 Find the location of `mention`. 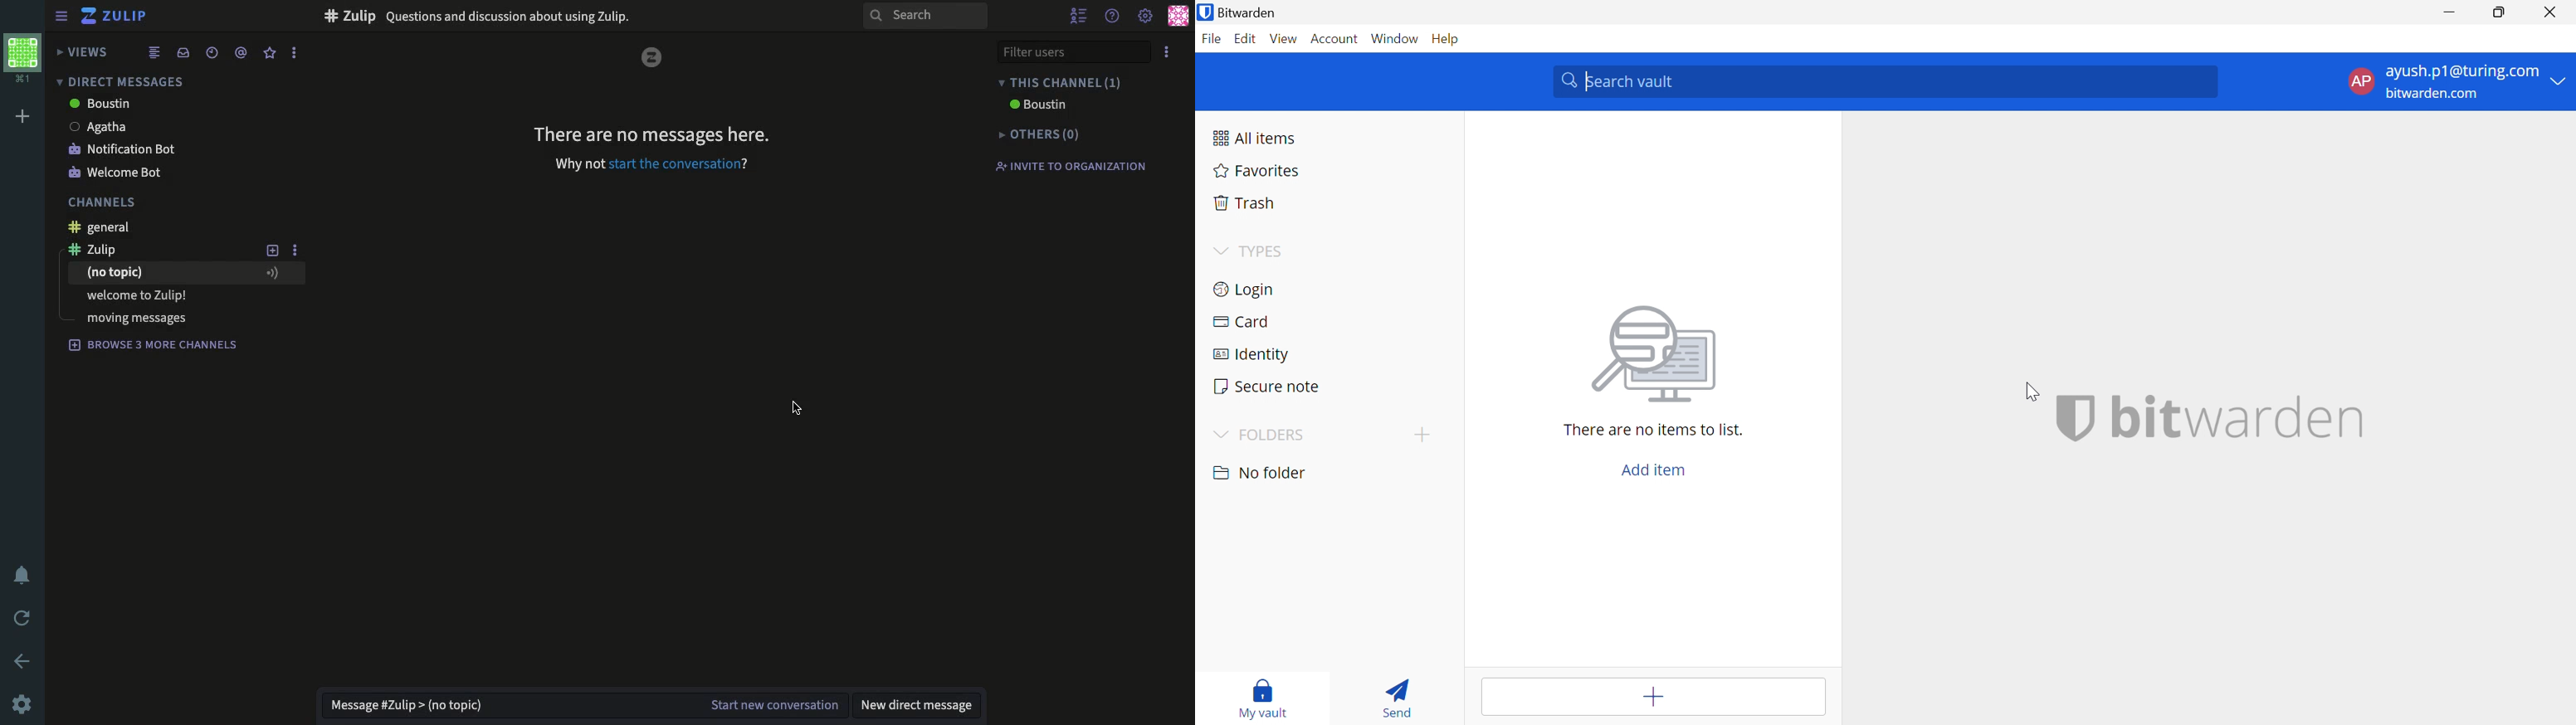

mention is located at coordinates (242, 55).